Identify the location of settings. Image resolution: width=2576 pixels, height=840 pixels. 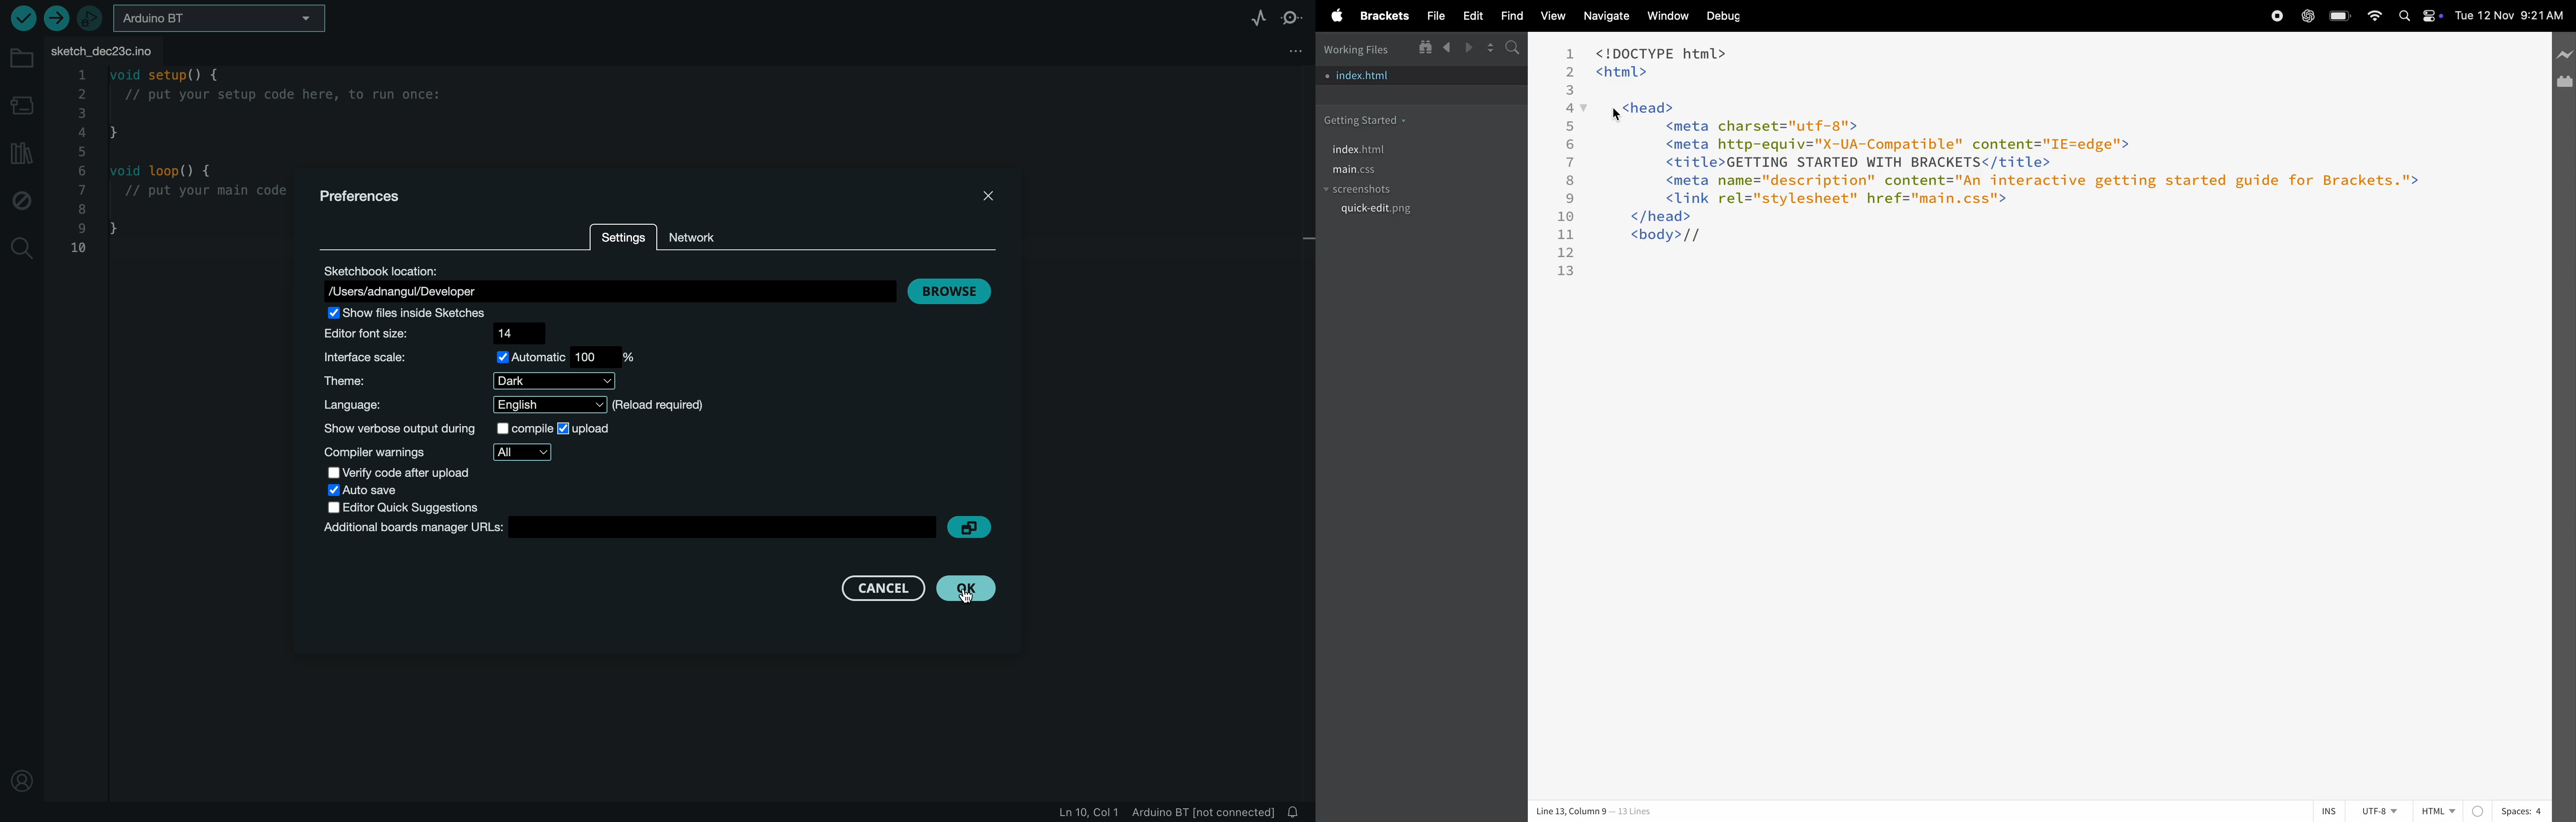
(626, 238).